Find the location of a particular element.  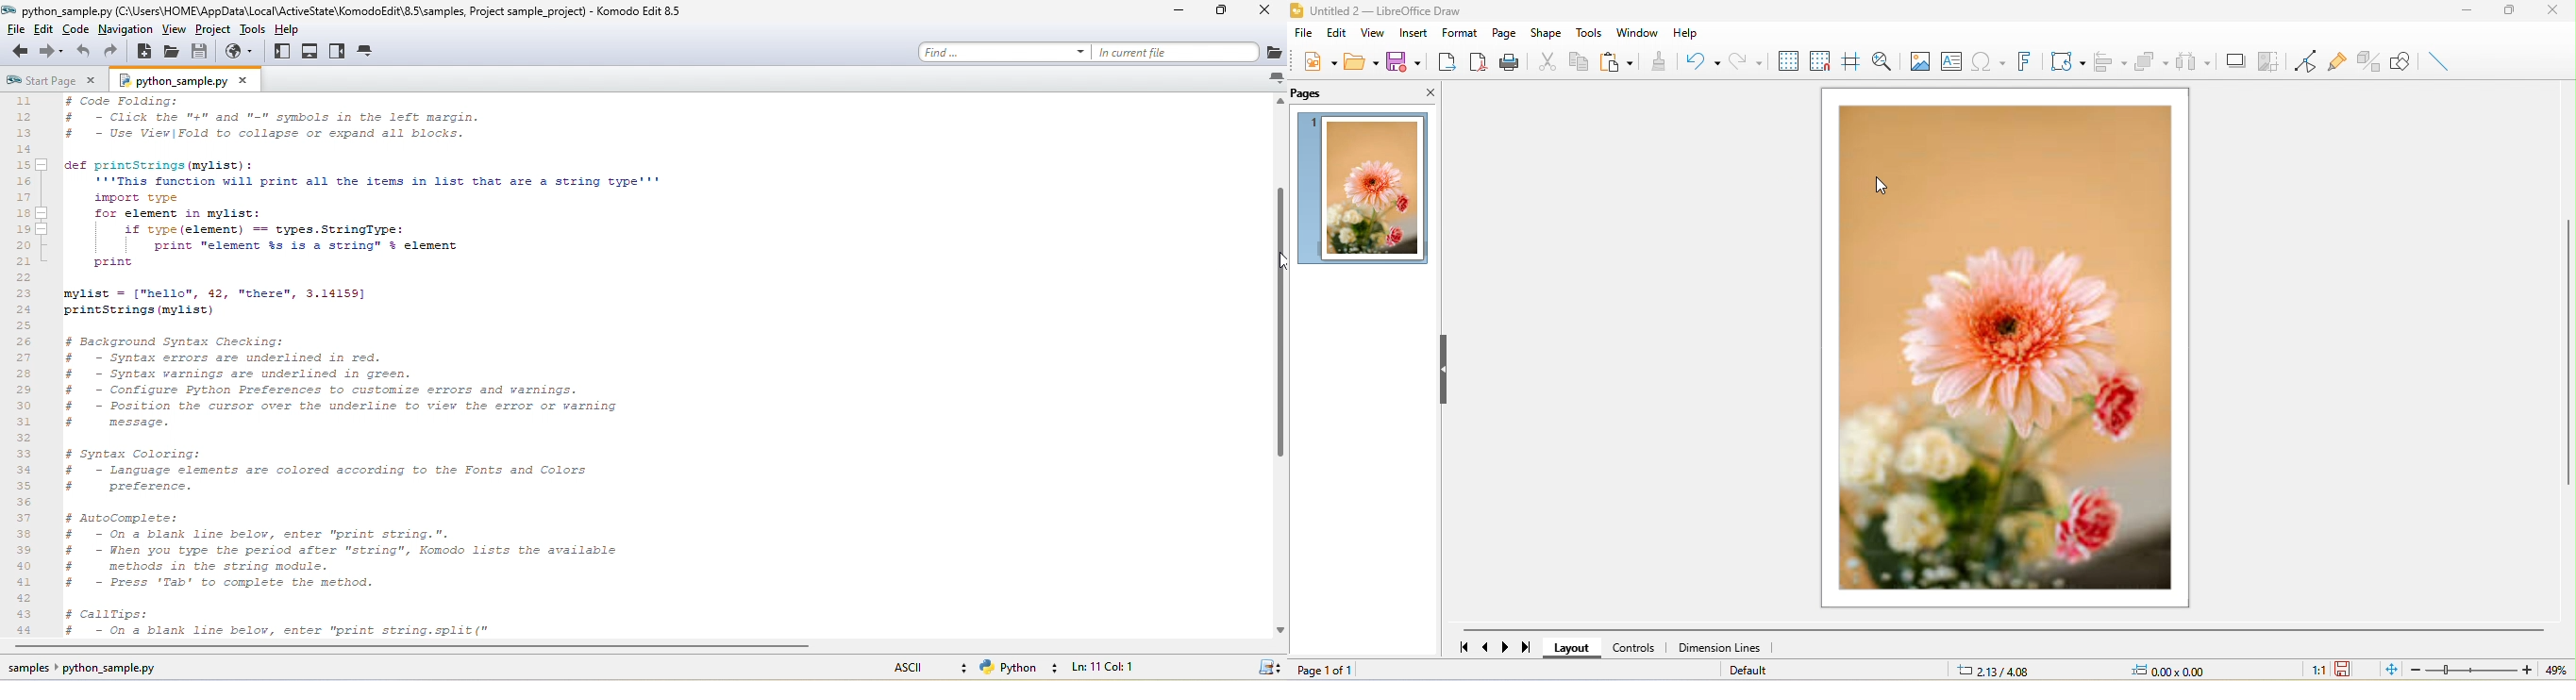

minimize is located at coordinates (1175, 14).